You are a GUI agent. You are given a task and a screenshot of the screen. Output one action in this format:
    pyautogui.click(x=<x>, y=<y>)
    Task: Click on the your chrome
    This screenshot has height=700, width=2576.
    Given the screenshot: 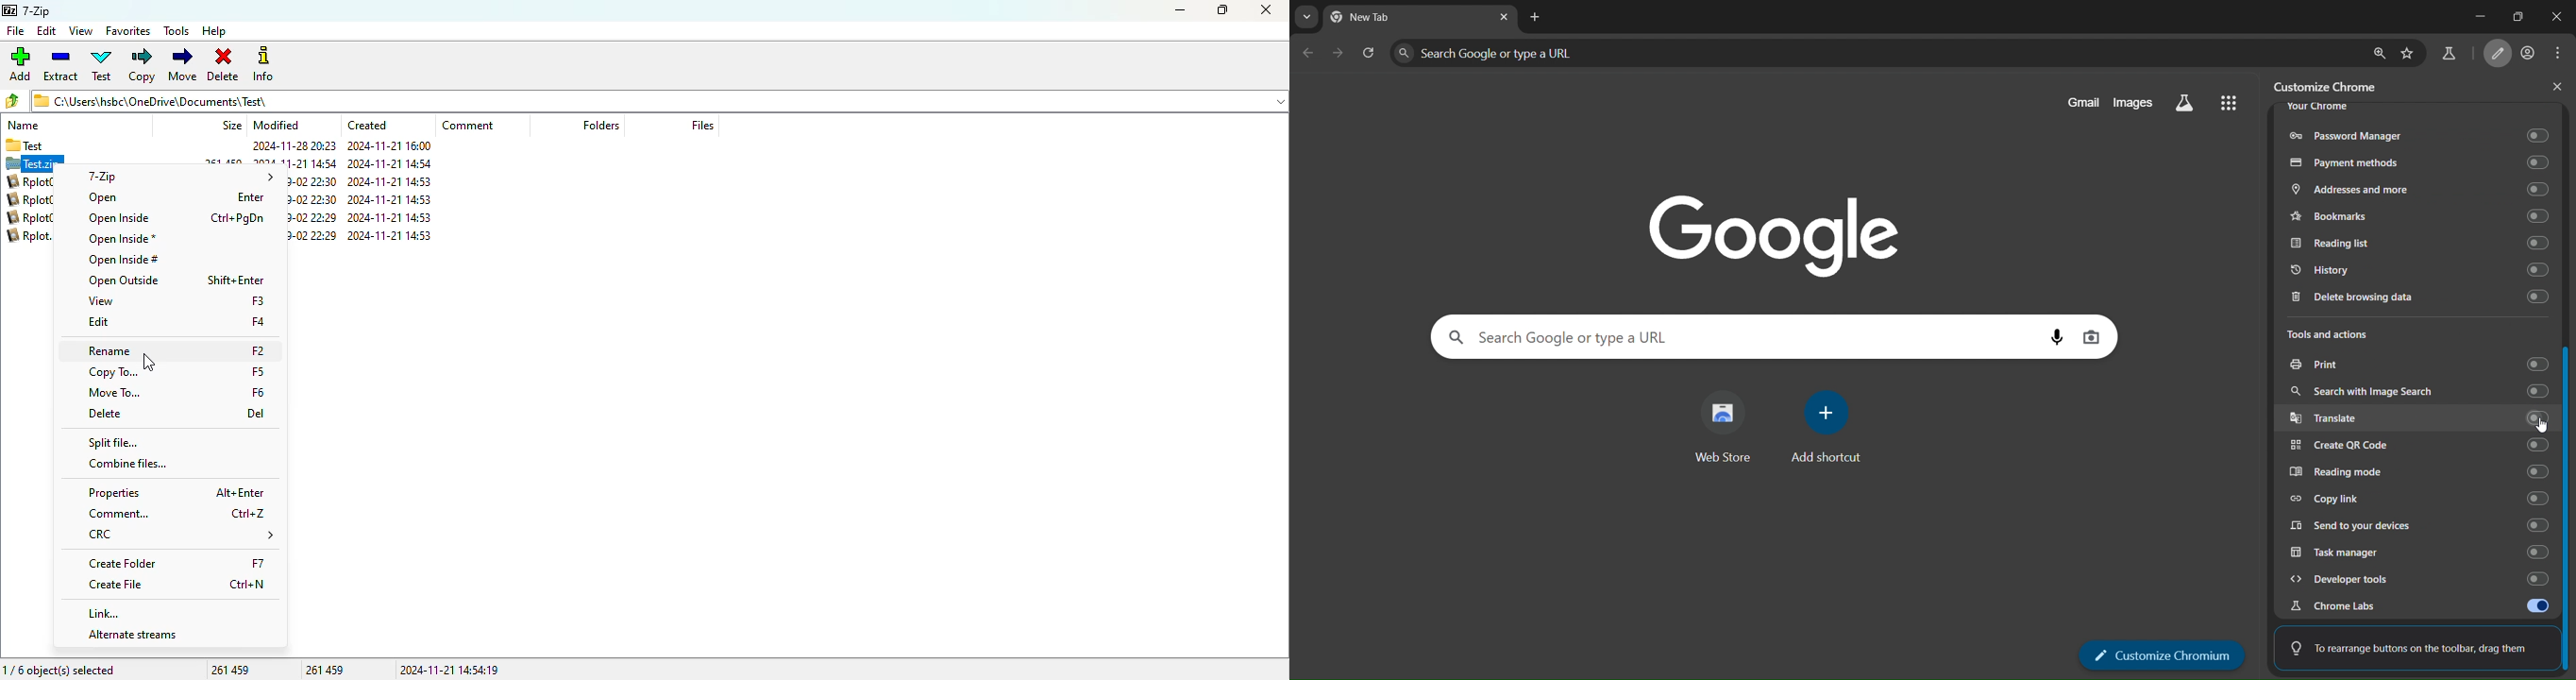 What is the action you would take?
    pyautogui.click(x=2320, y=108)
    